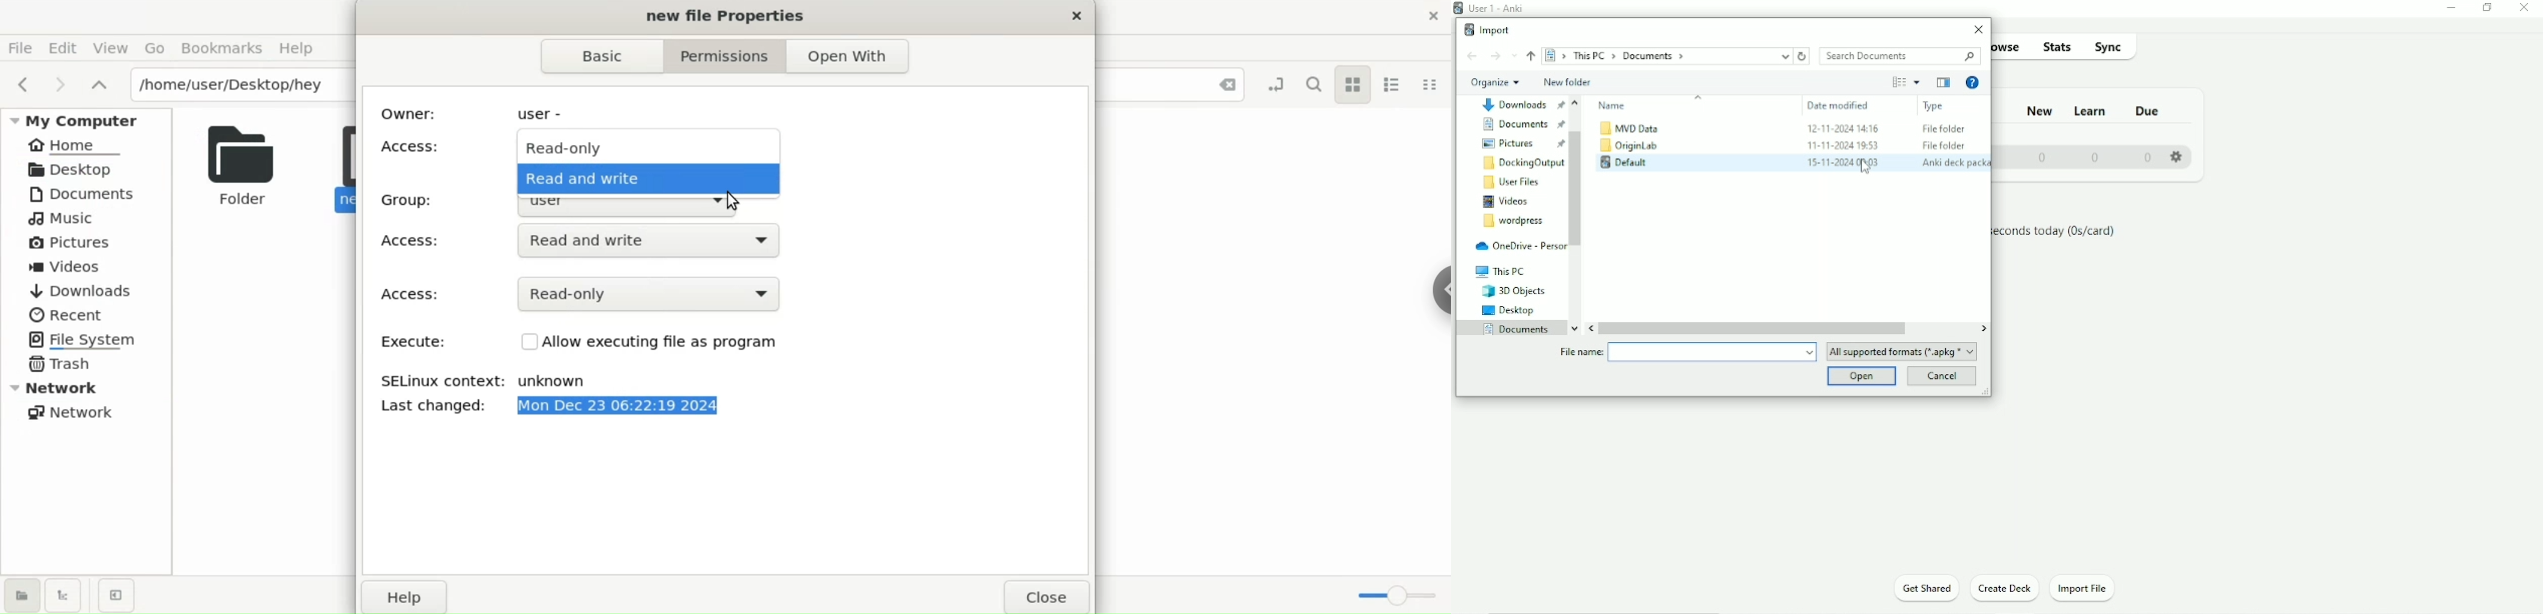 The height and width of the screenshot is (616, 2548). I want to click on 0, so click(2096, 157).